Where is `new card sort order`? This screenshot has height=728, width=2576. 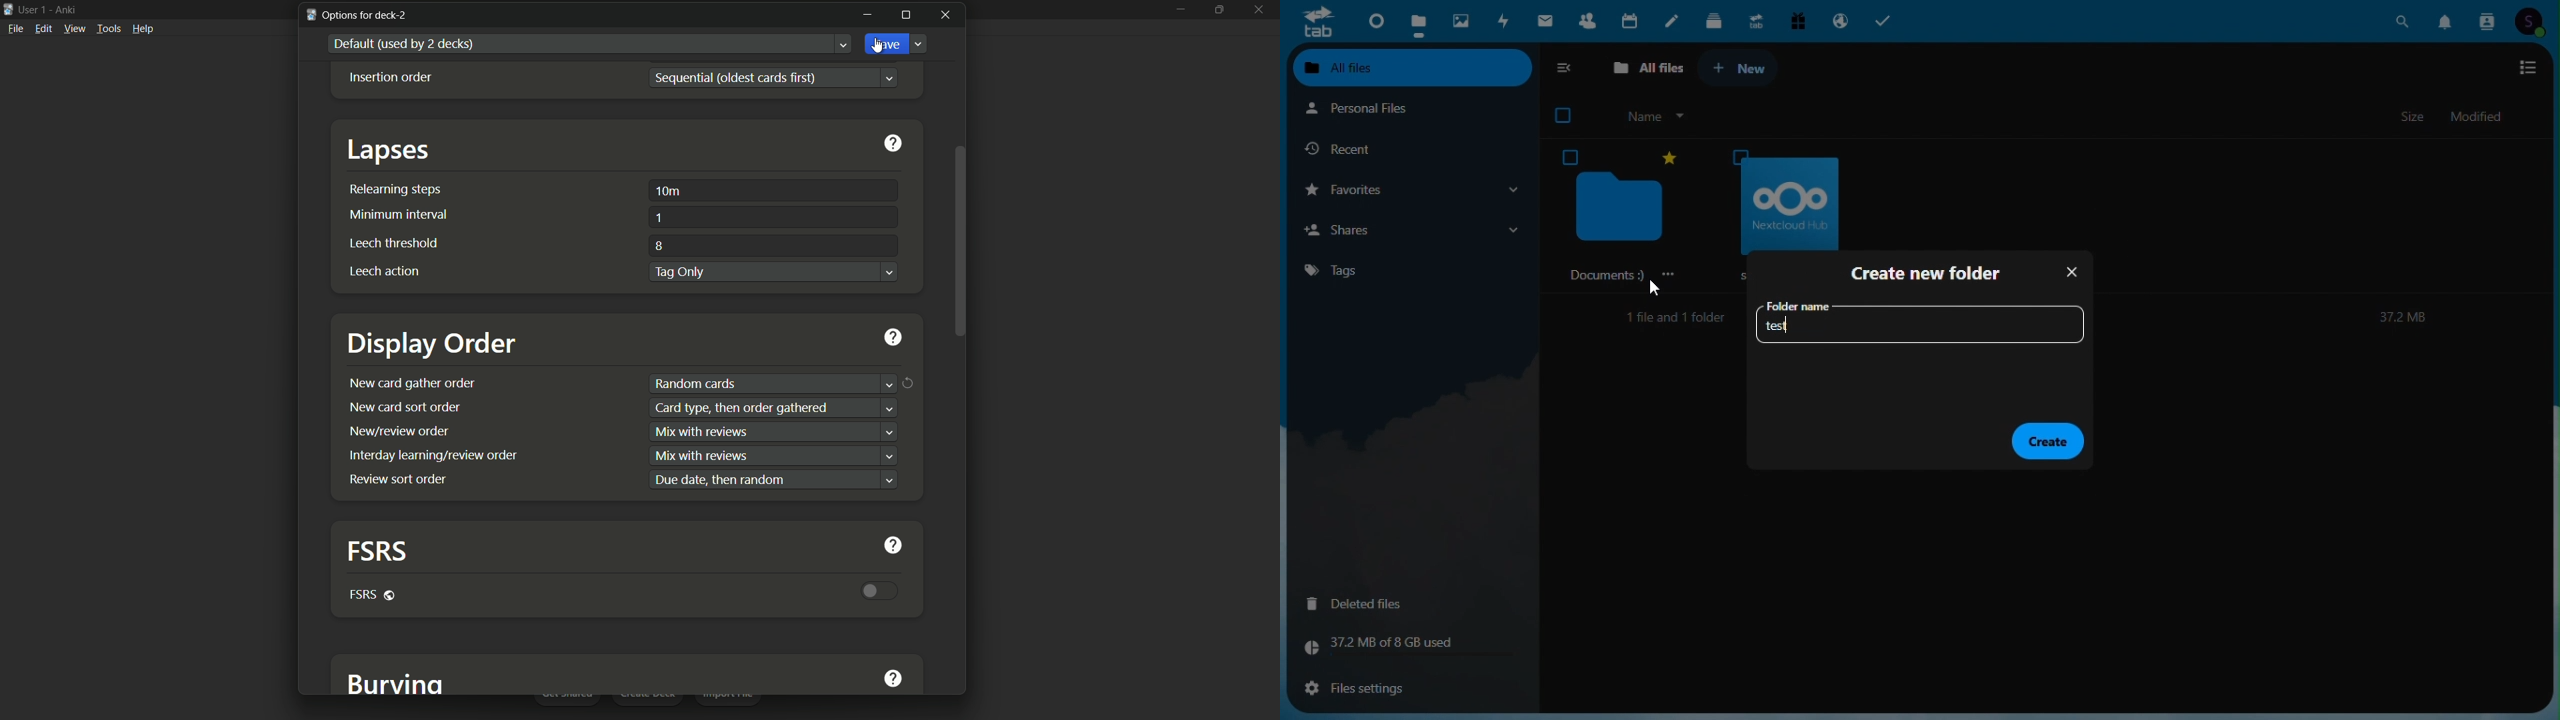 new card sort order is located at coordinates (405, 407).